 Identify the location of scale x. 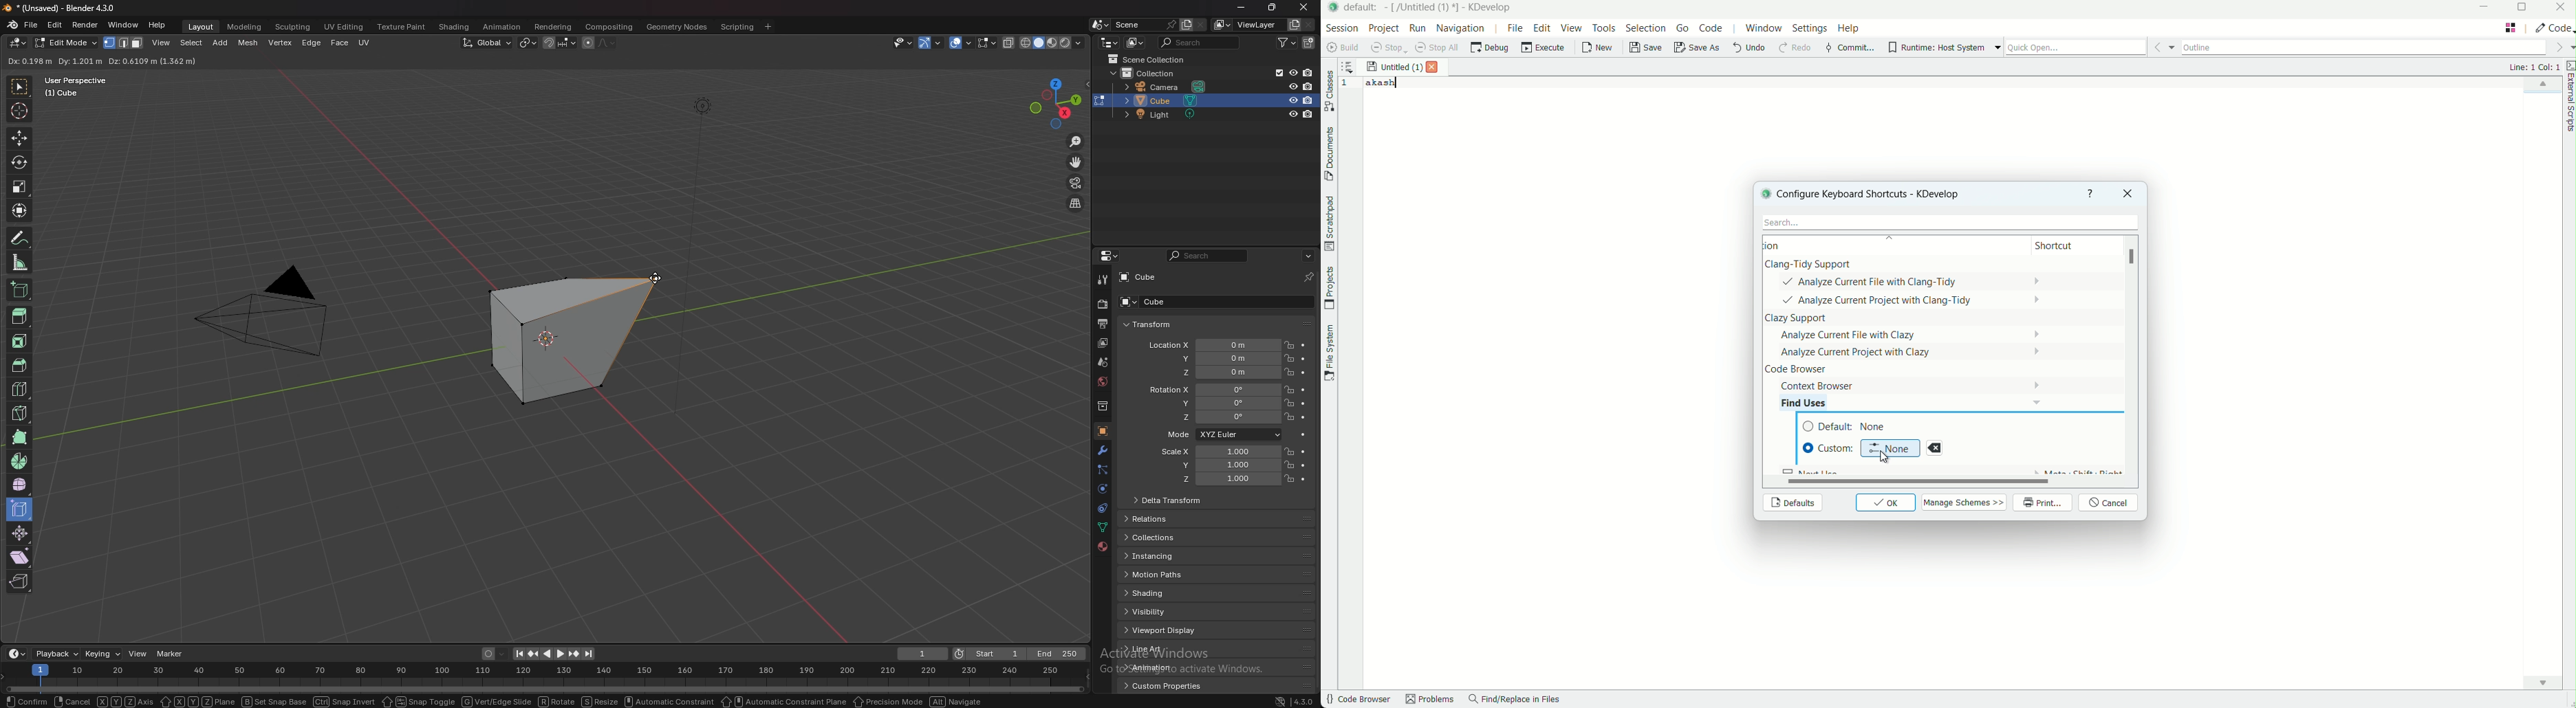
(1217, 452).